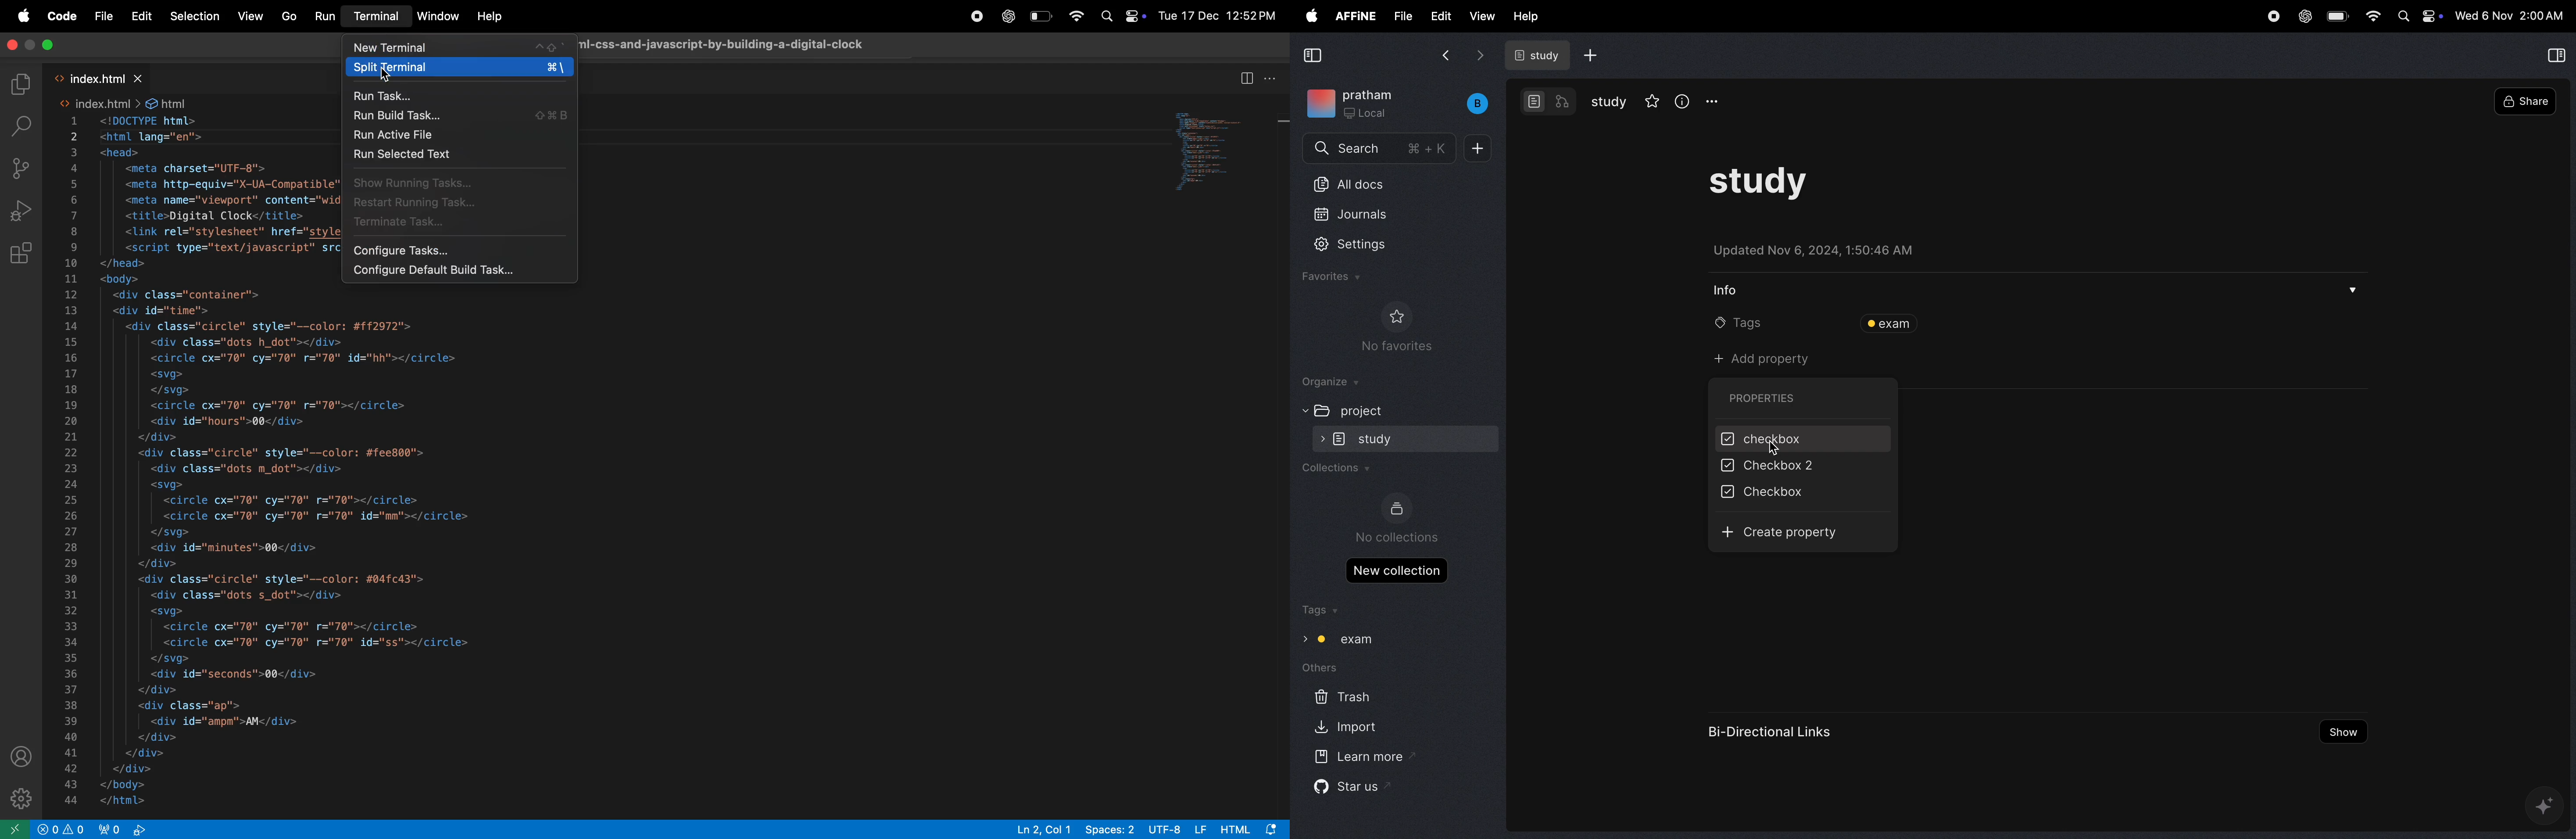 The height and width of the screenshot is (840, 2576). I want to click on record, so click(2270, 17).